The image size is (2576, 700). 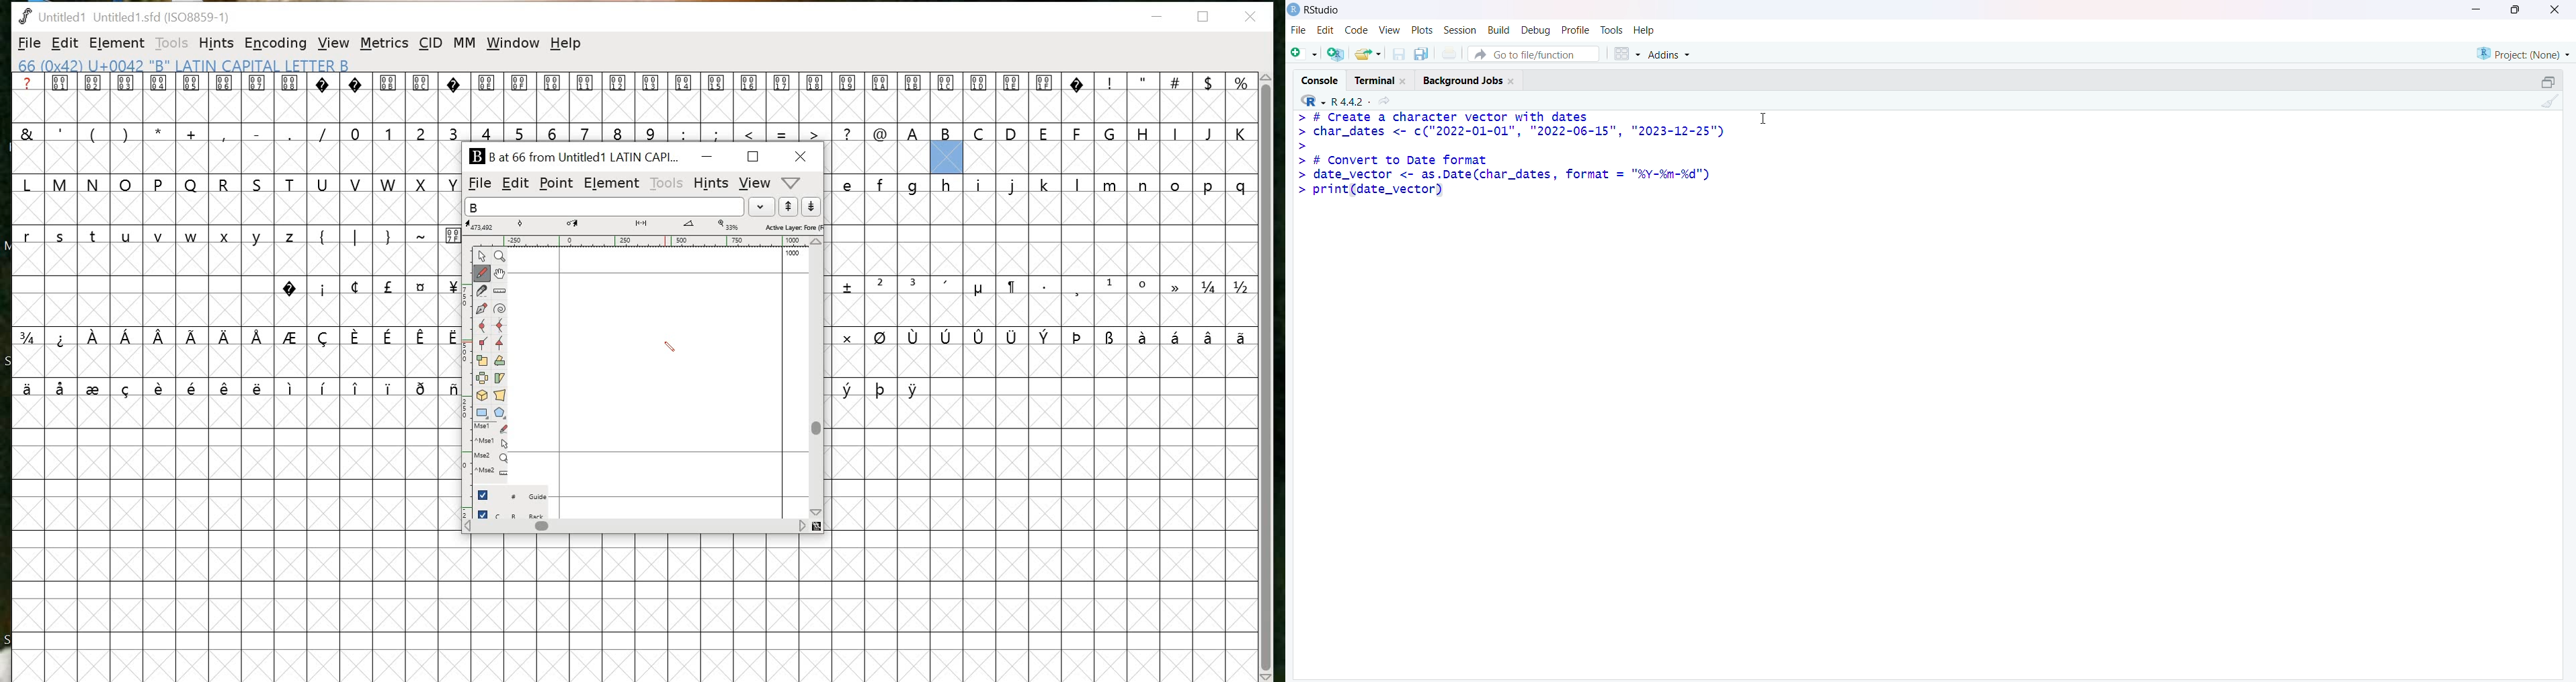 What do you see at coordinates (477, 184) in the screenshot?
I see `FILE` at bounding box center [477, 184].